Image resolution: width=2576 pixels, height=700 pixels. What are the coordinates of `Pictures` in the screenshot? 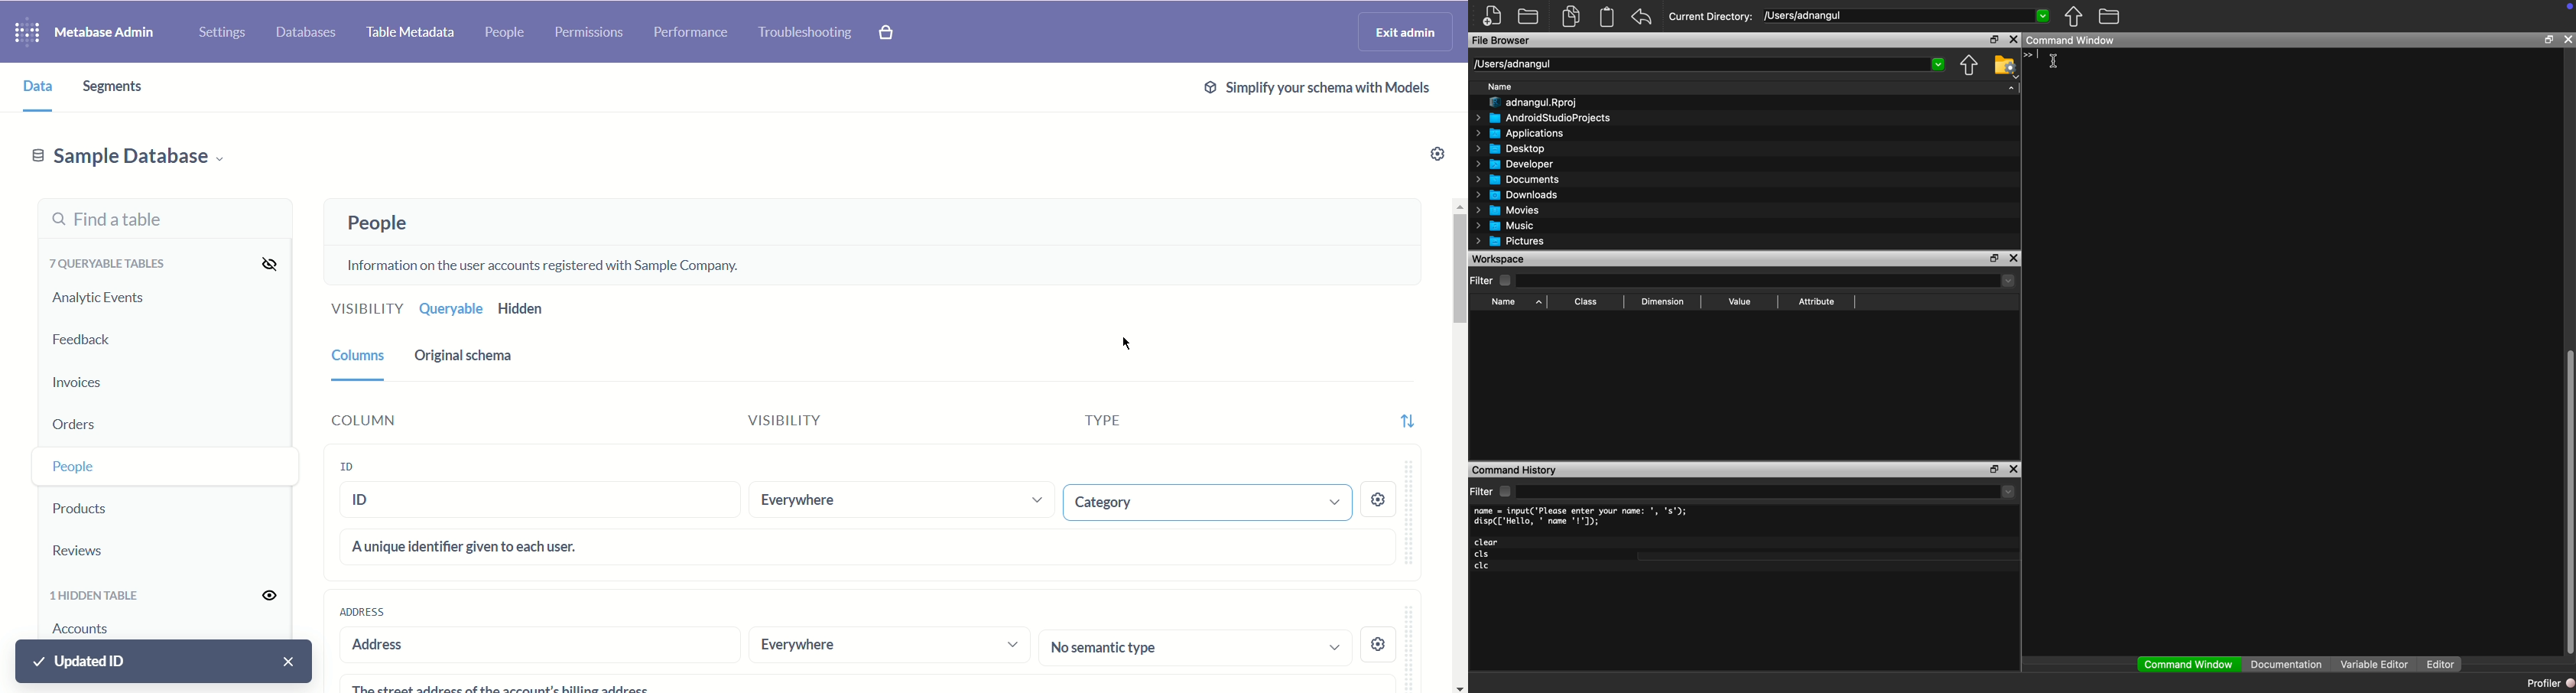 It's located at (1510, 241).